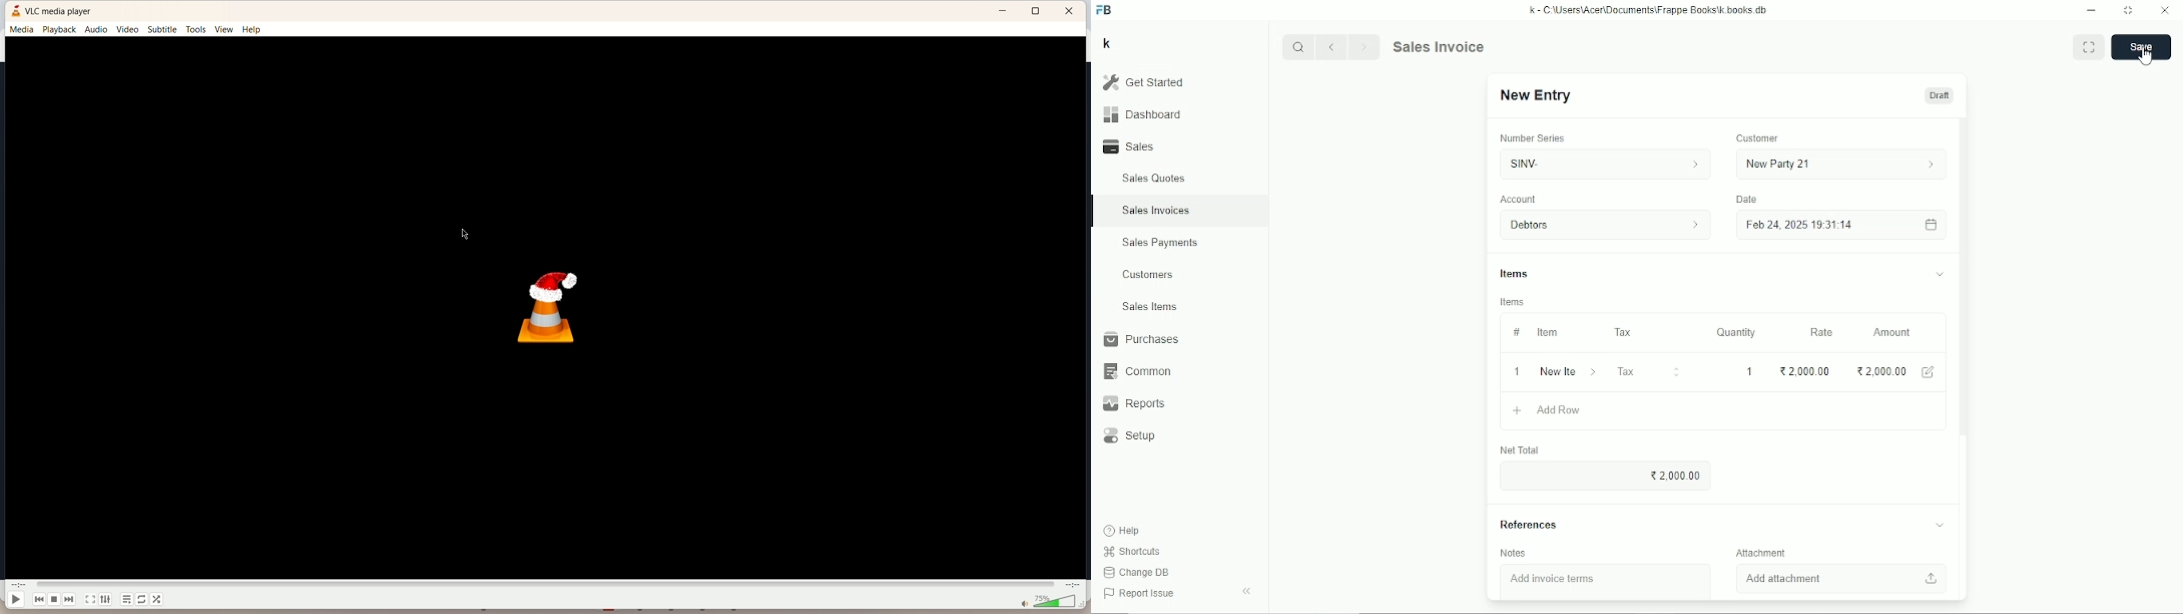 The image size is (2184, 616). What do you see at coordinates (1149, 307) in the screenshot?
I see `Sales items` at bounding box center [1149, 307].